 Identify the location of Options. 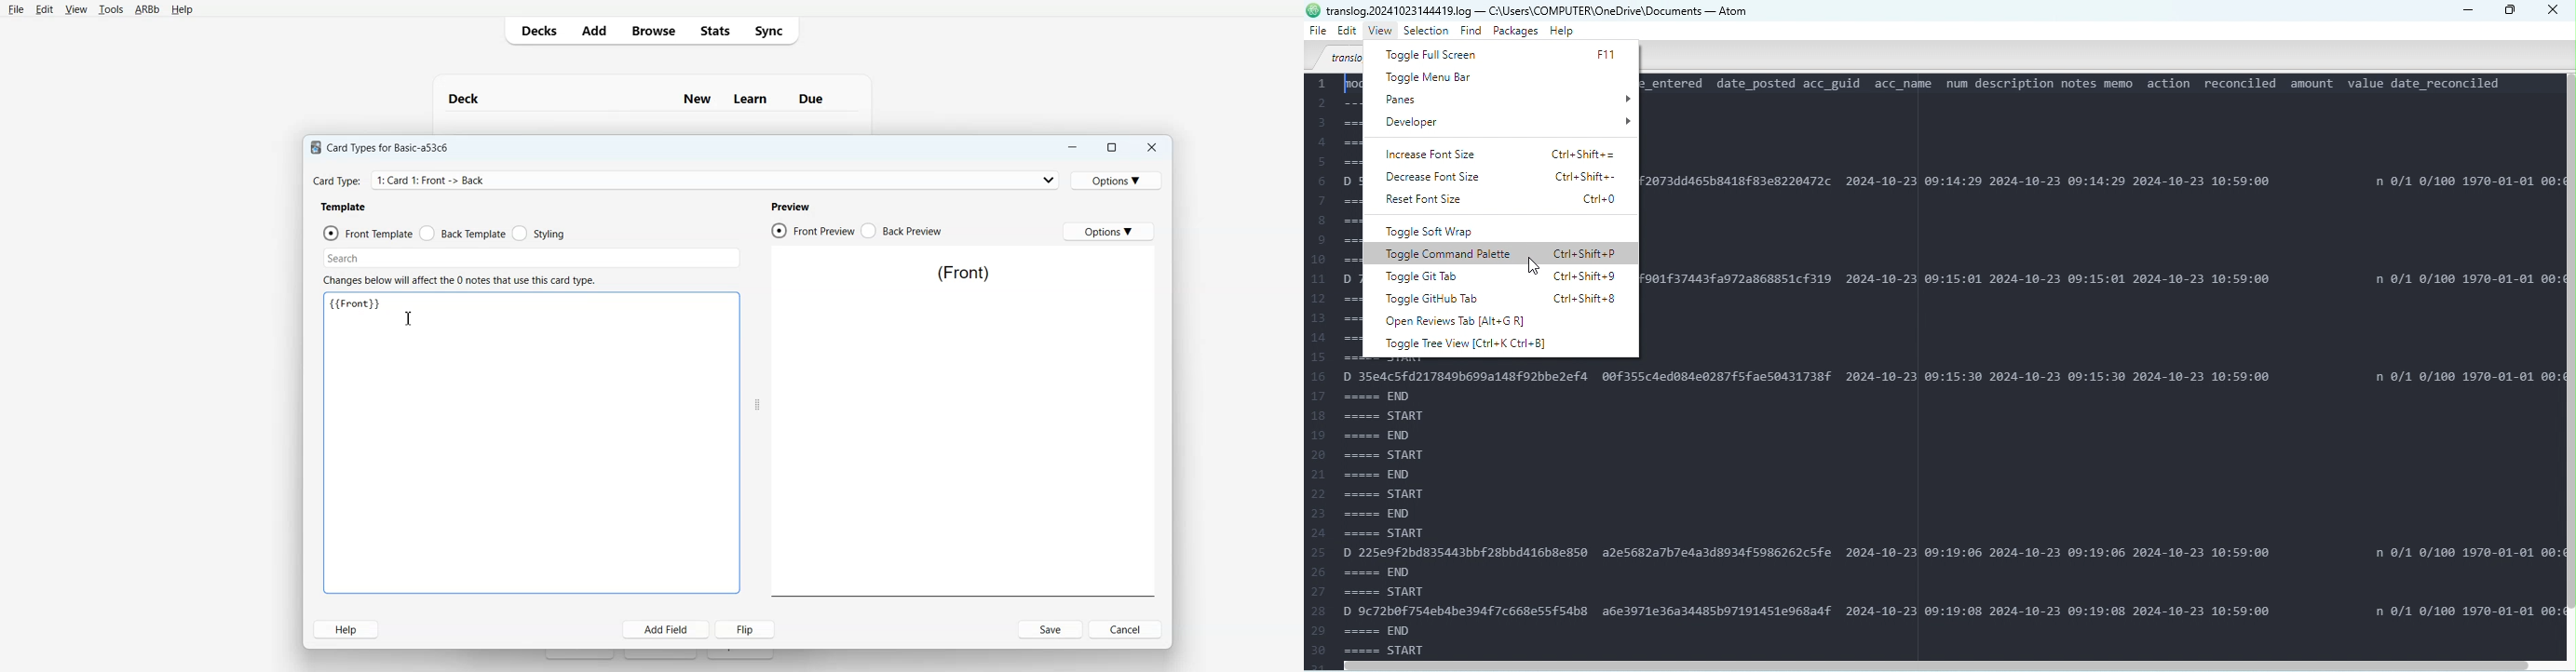
(1108, 231).